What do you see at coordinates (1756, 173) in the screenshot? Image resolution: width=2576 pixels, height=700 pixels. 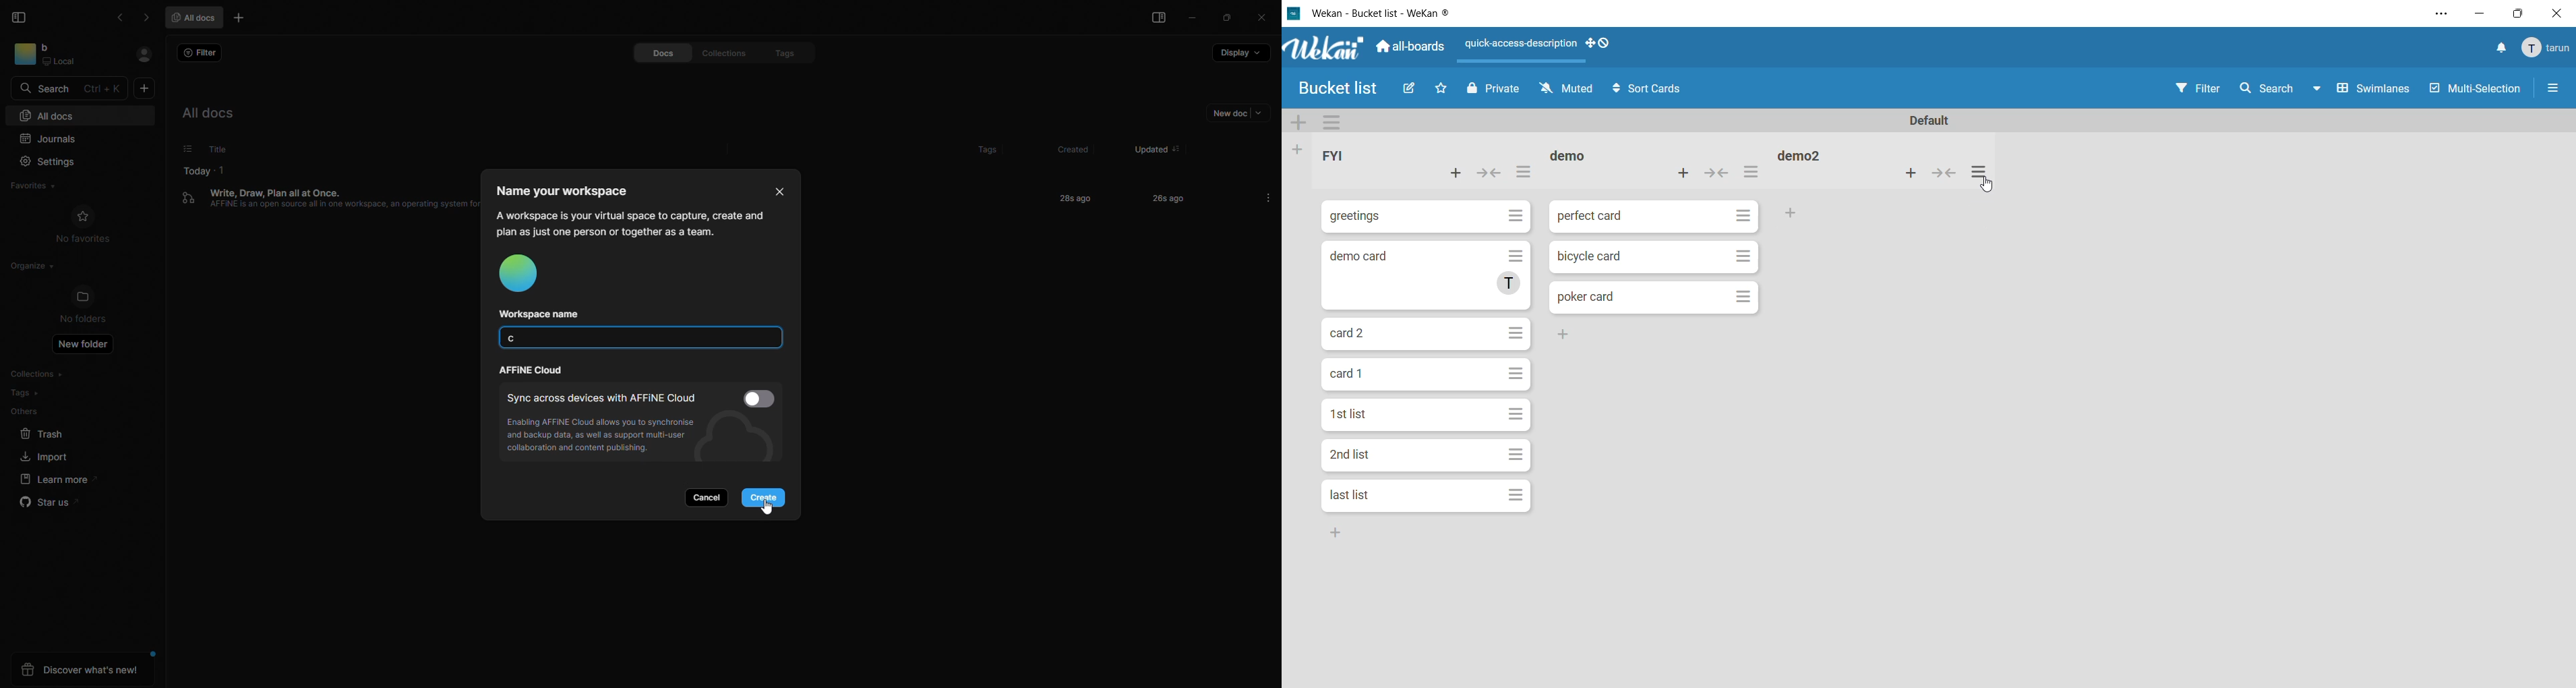 I see `list actions` at bounding box center [1756, 173].